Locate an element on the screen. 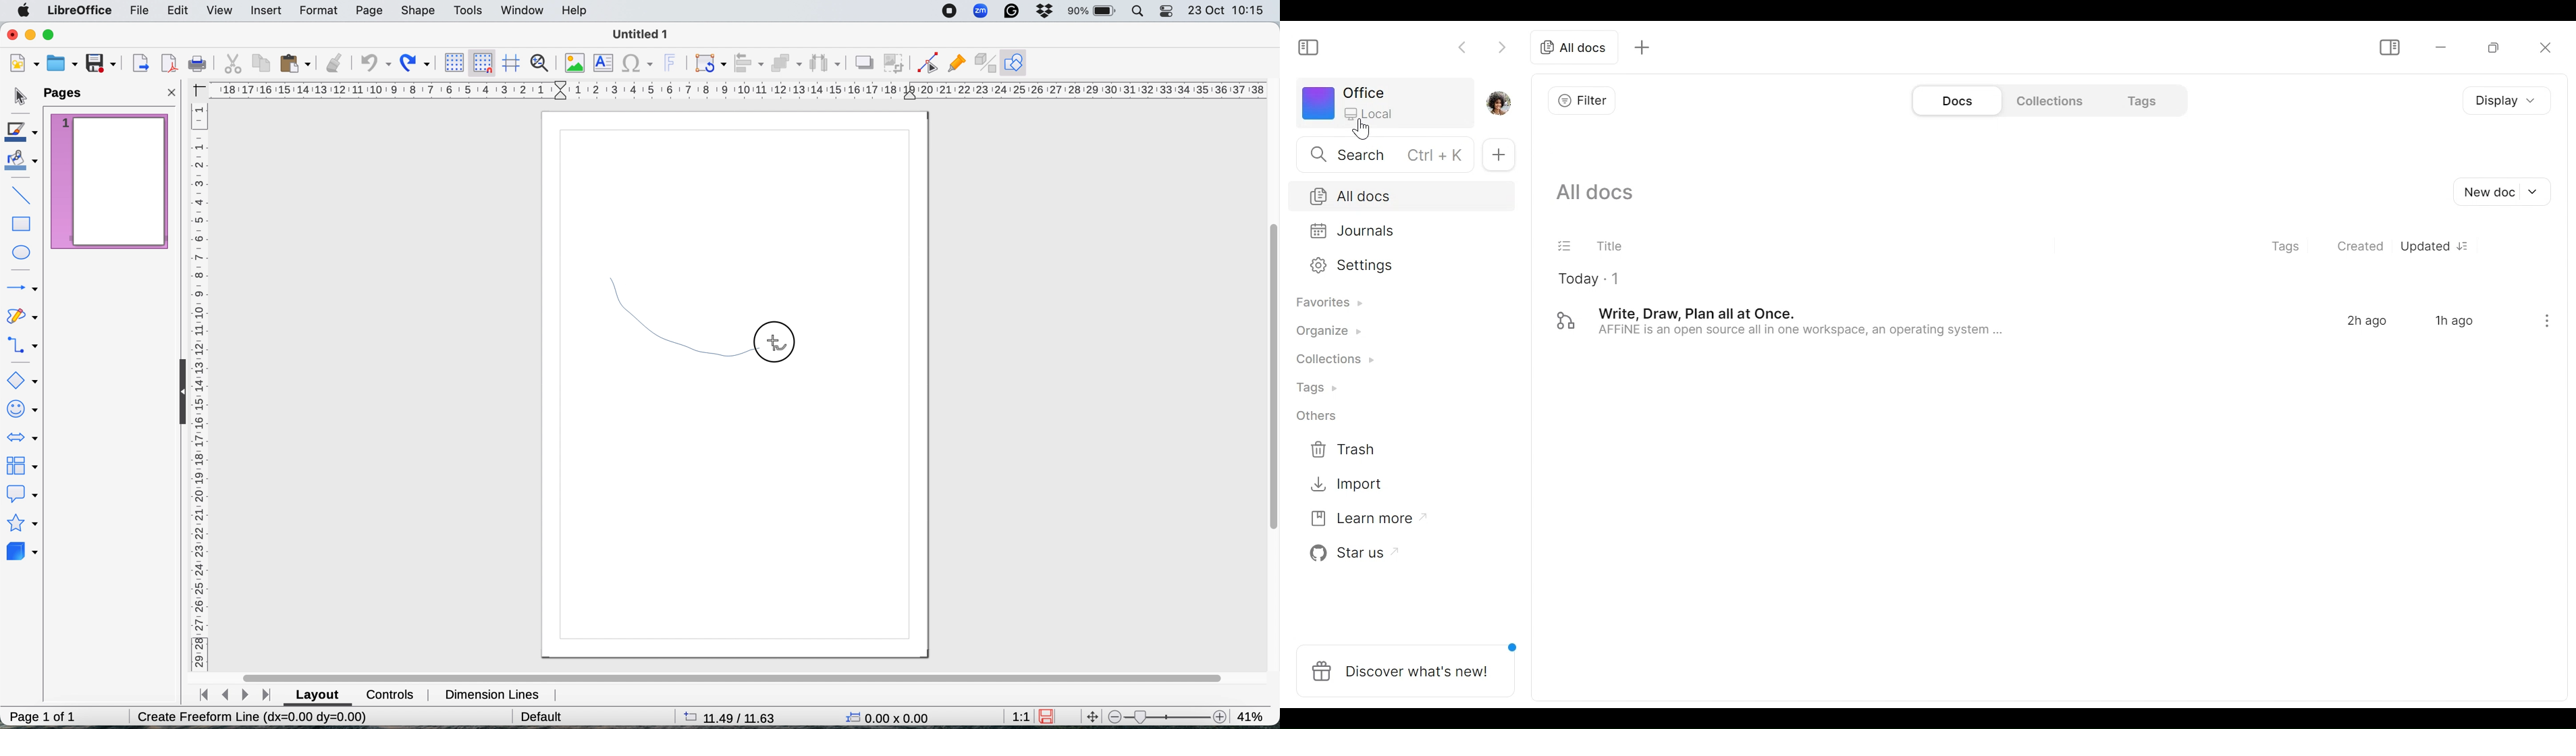 The image size is (2576, 756). page 1 of 1 is located at coordinates (44, 713).